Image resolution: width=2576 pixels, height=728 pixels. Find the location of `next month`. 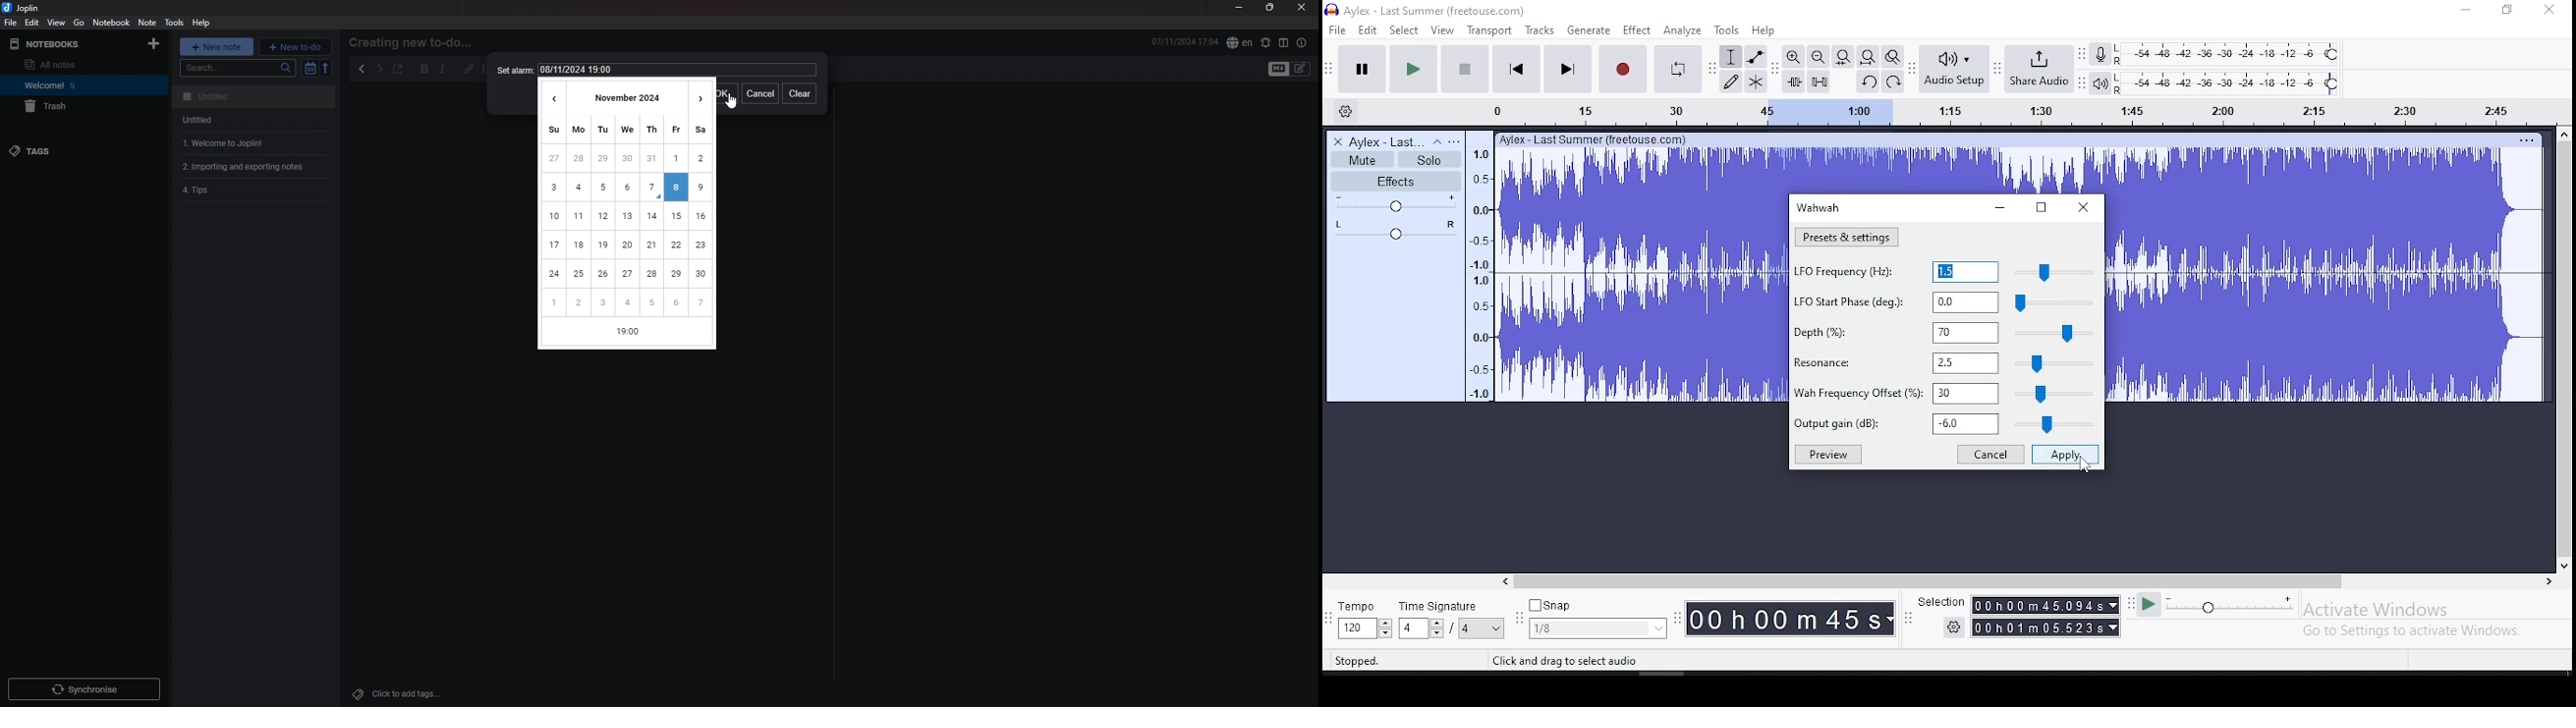

next month is located at coordinates (701, 96).